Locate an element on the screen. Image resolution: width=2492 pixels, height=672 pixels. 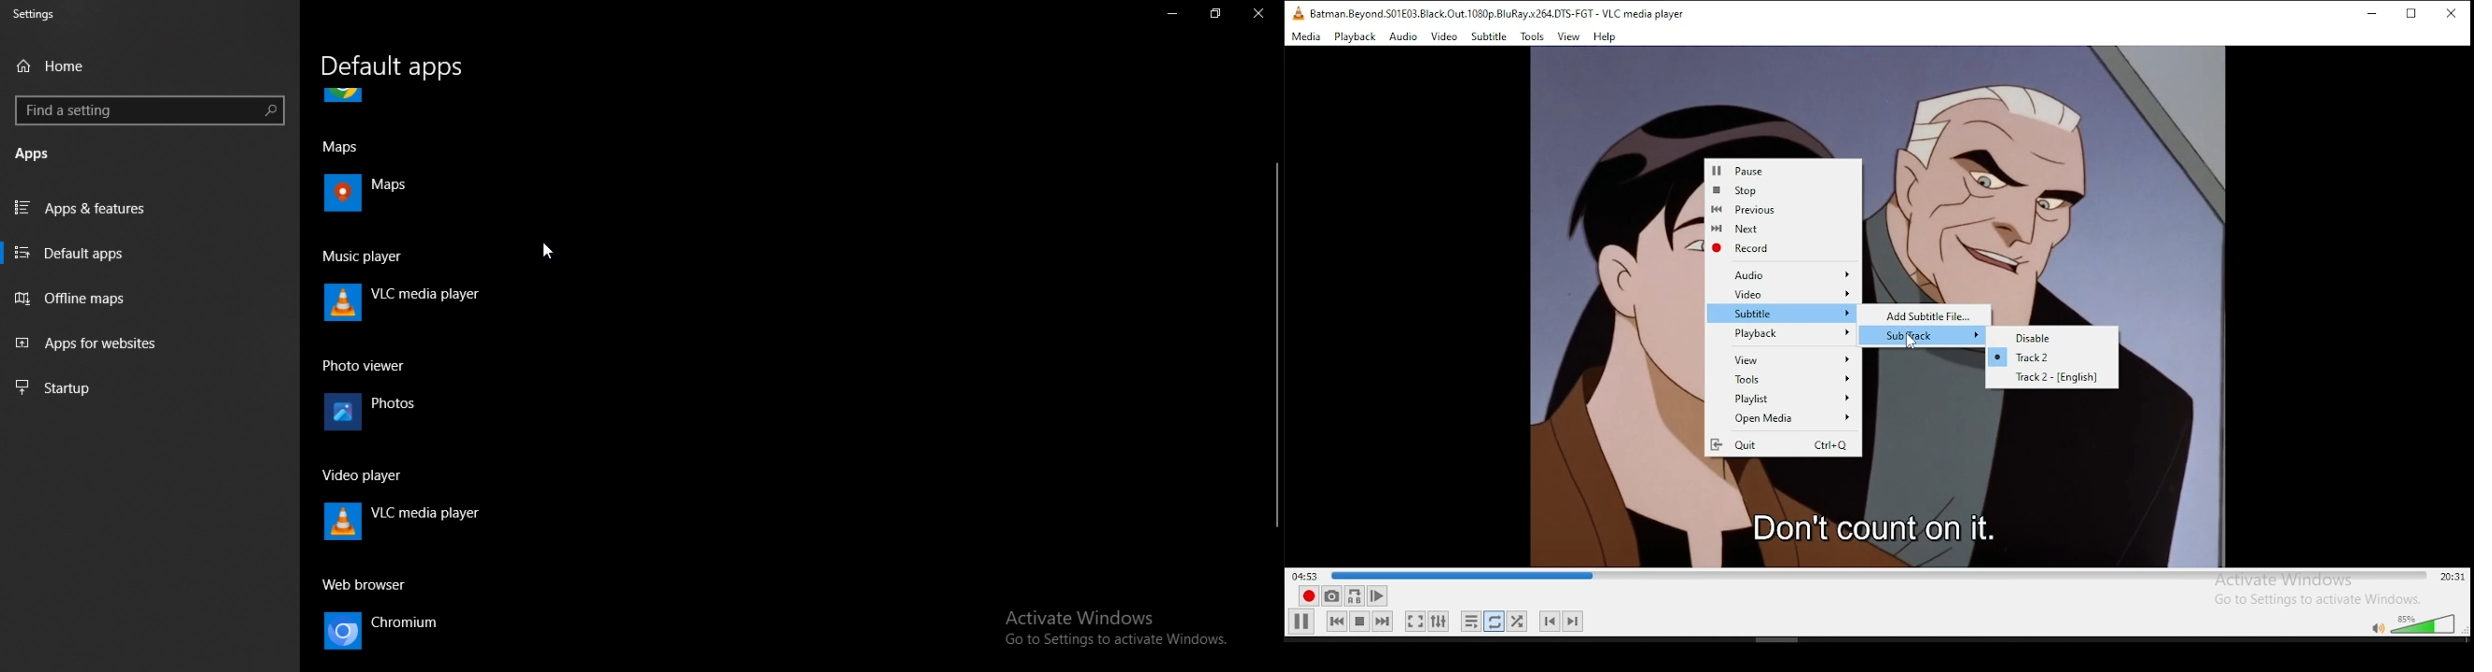
Play  is located at coordinates (1380, 596).